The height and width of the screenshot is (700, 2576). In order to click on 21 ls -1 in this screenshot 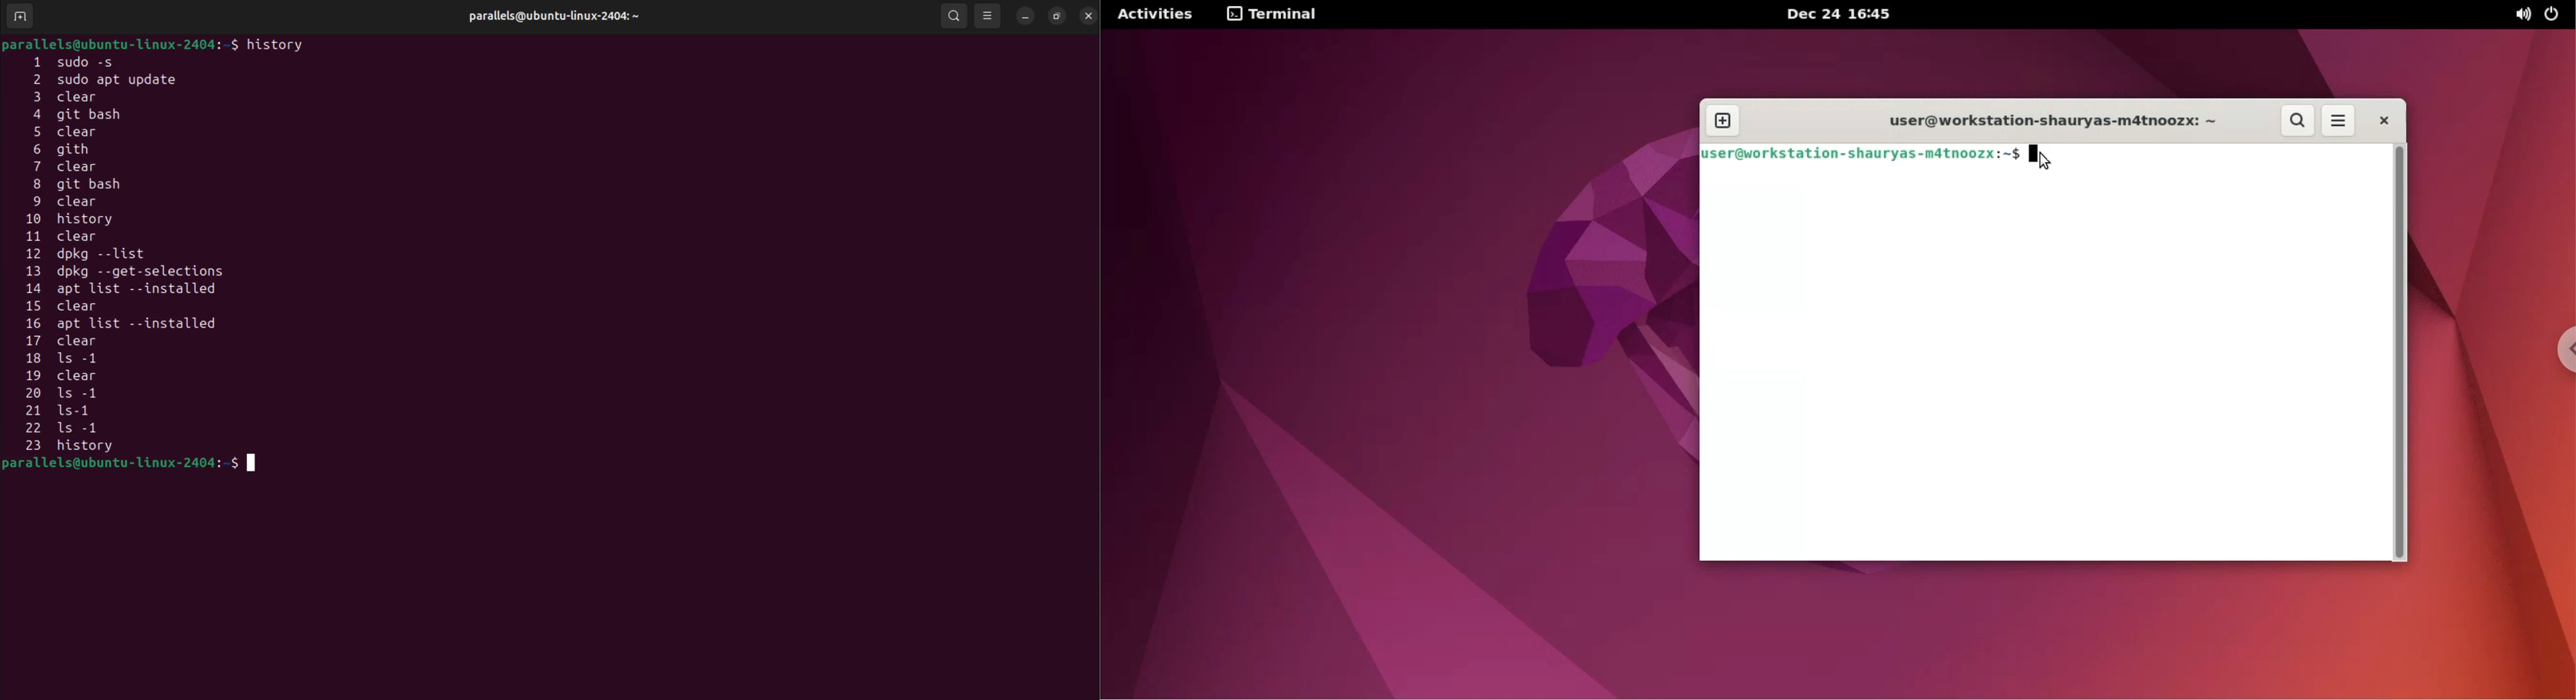, I will do `click(71, 411)`.